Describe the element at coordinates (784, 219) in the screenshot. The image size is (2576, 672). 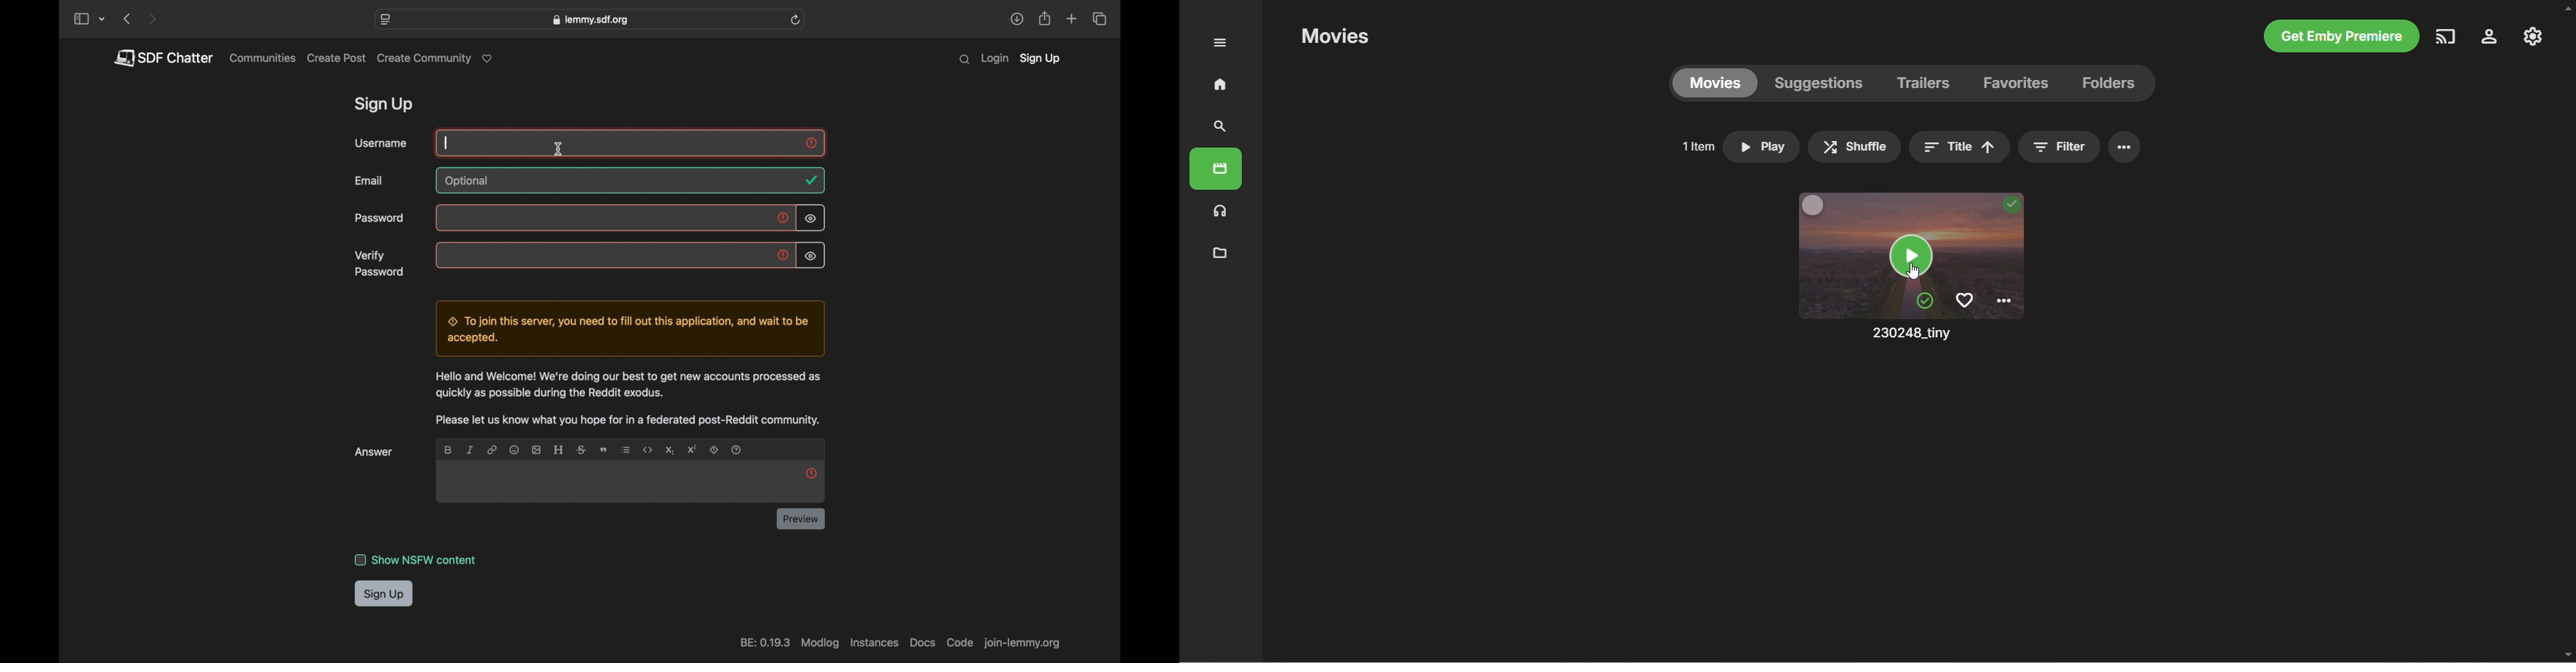
I see `exclamation` at that location.